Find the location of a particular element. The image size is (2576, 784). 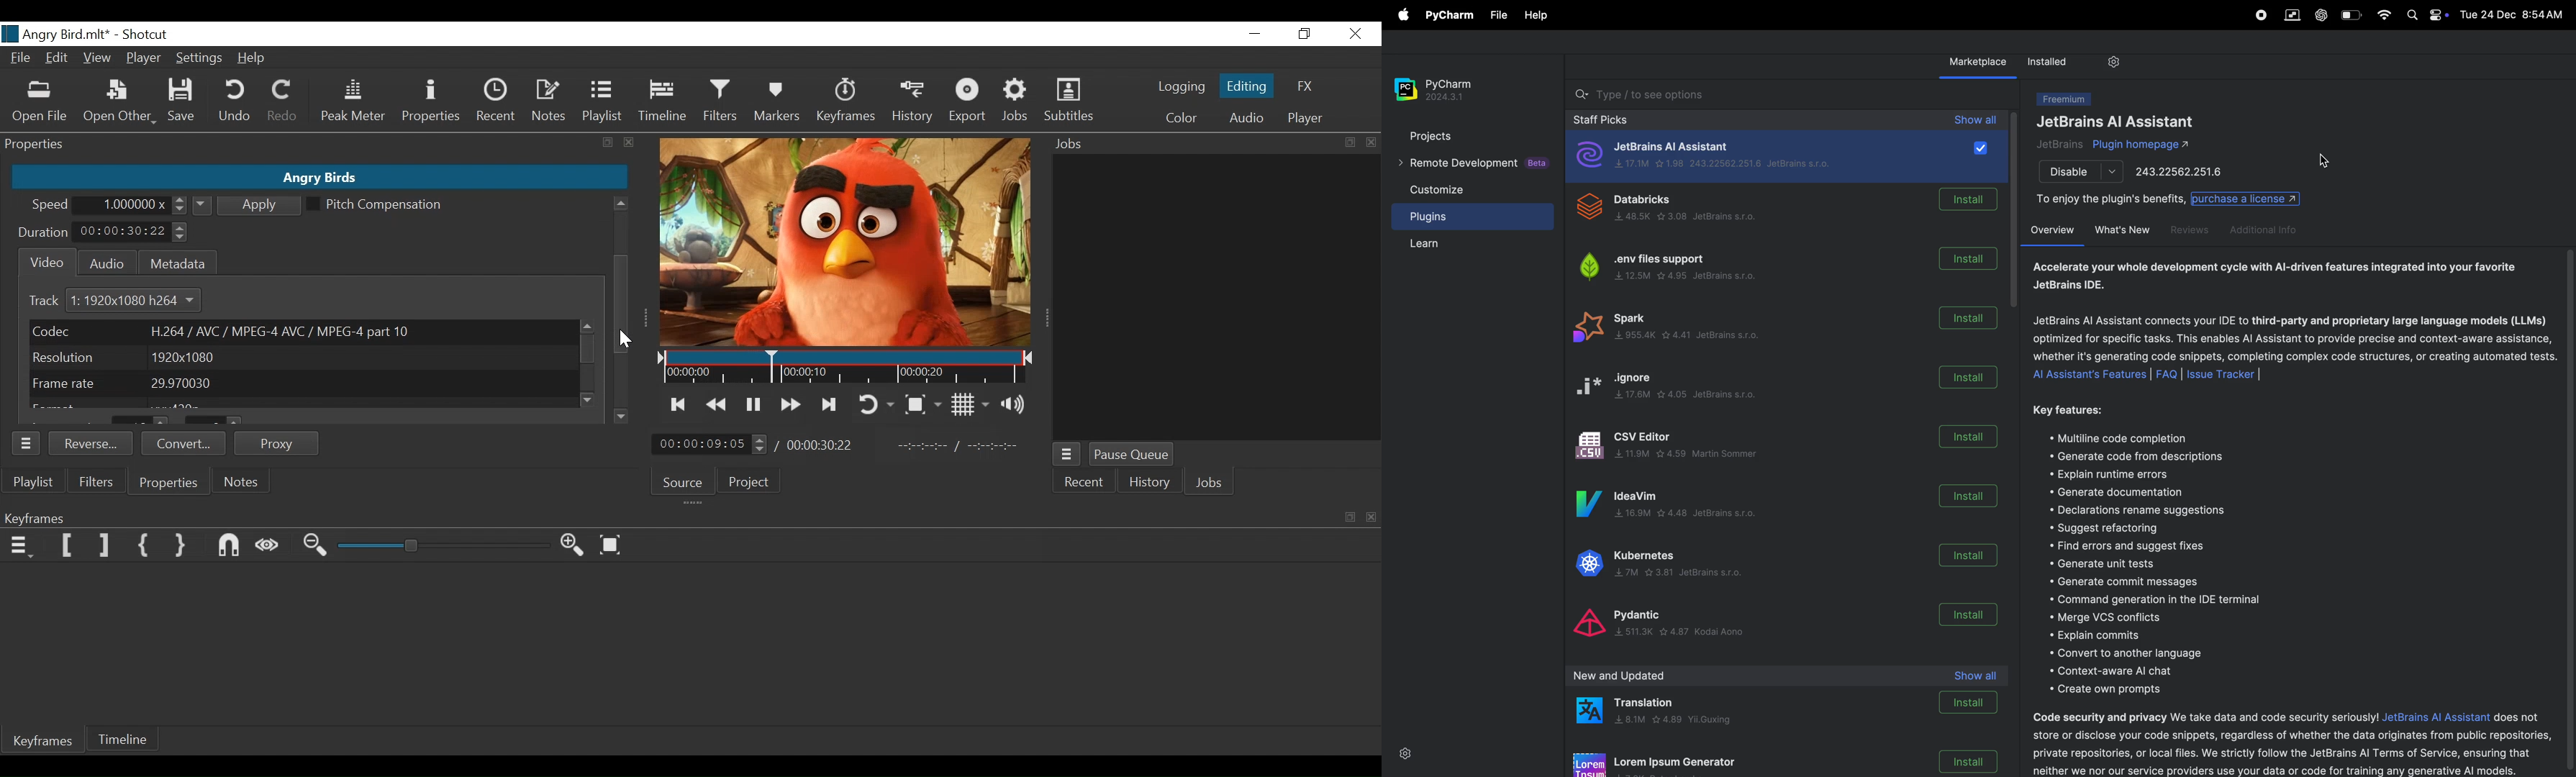

Resolution is located at coordinates (300, 358).